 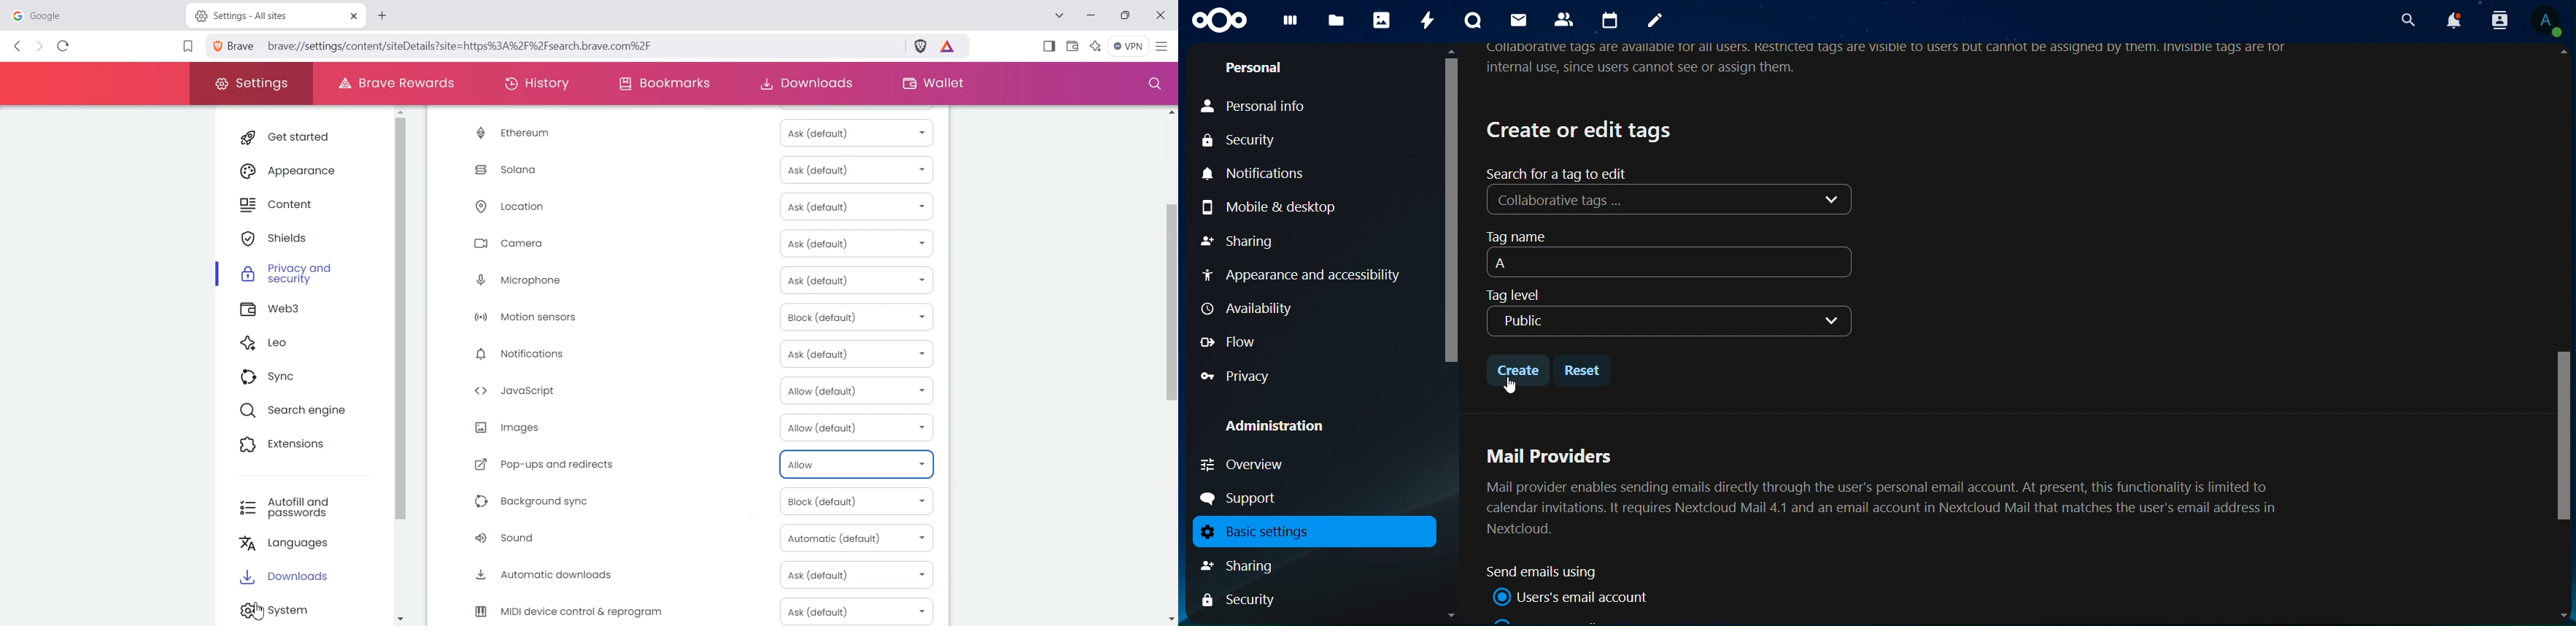 What do you see at coordinates (689, 133) in the screenshot?
I see `Ethereum Ask (Default)` at bounding box center [689, 133].